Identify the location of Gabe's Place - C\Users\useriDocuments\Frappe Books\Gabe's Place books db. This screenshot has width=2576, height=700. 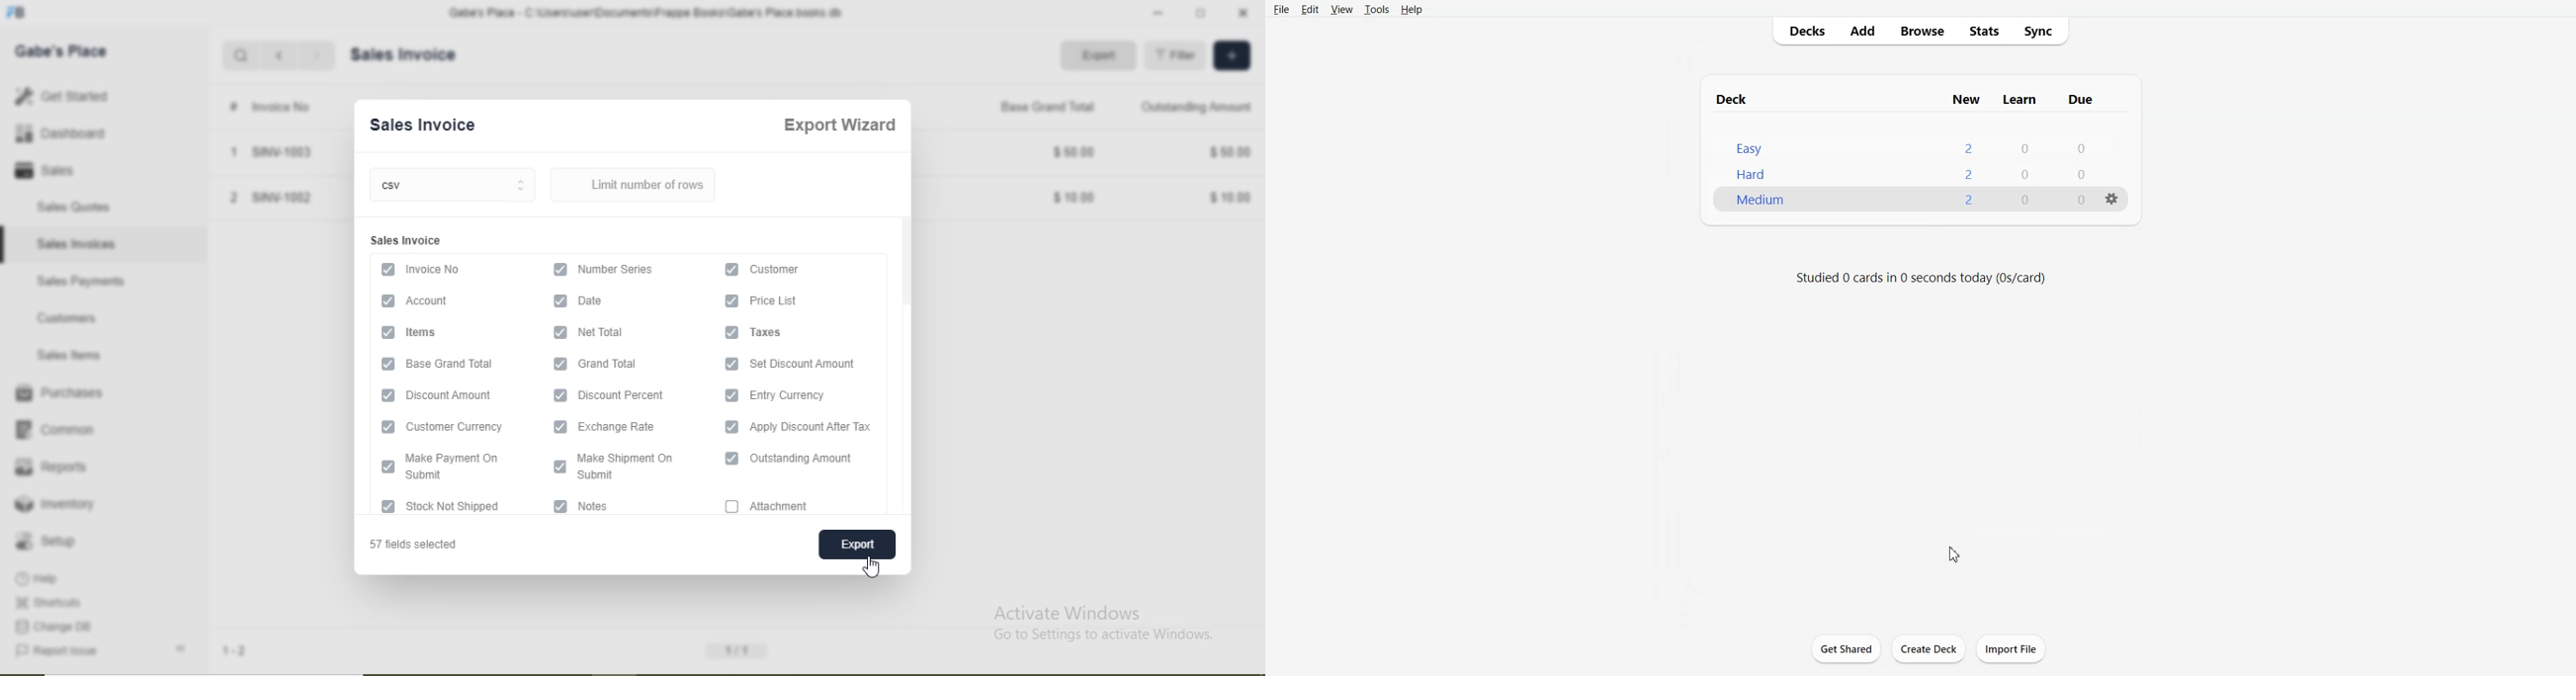
(642, 13).